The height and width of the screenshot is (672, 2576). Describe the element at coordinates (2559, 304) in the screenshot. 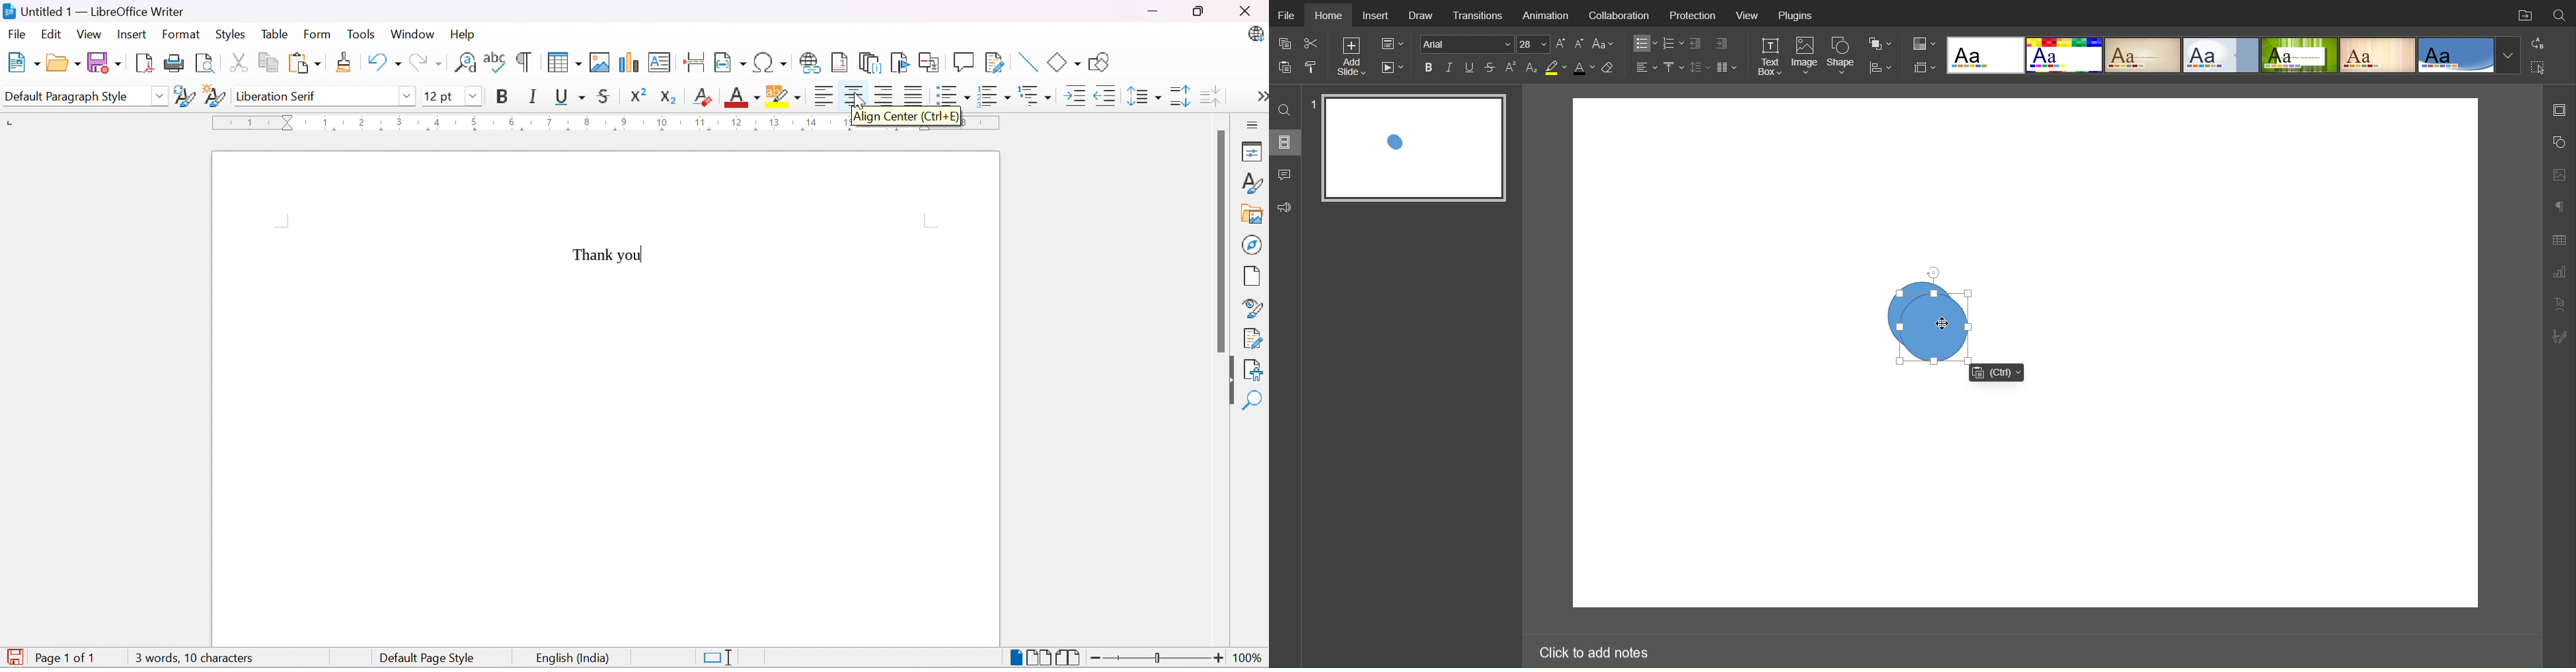

I see `Text Art` at that location.